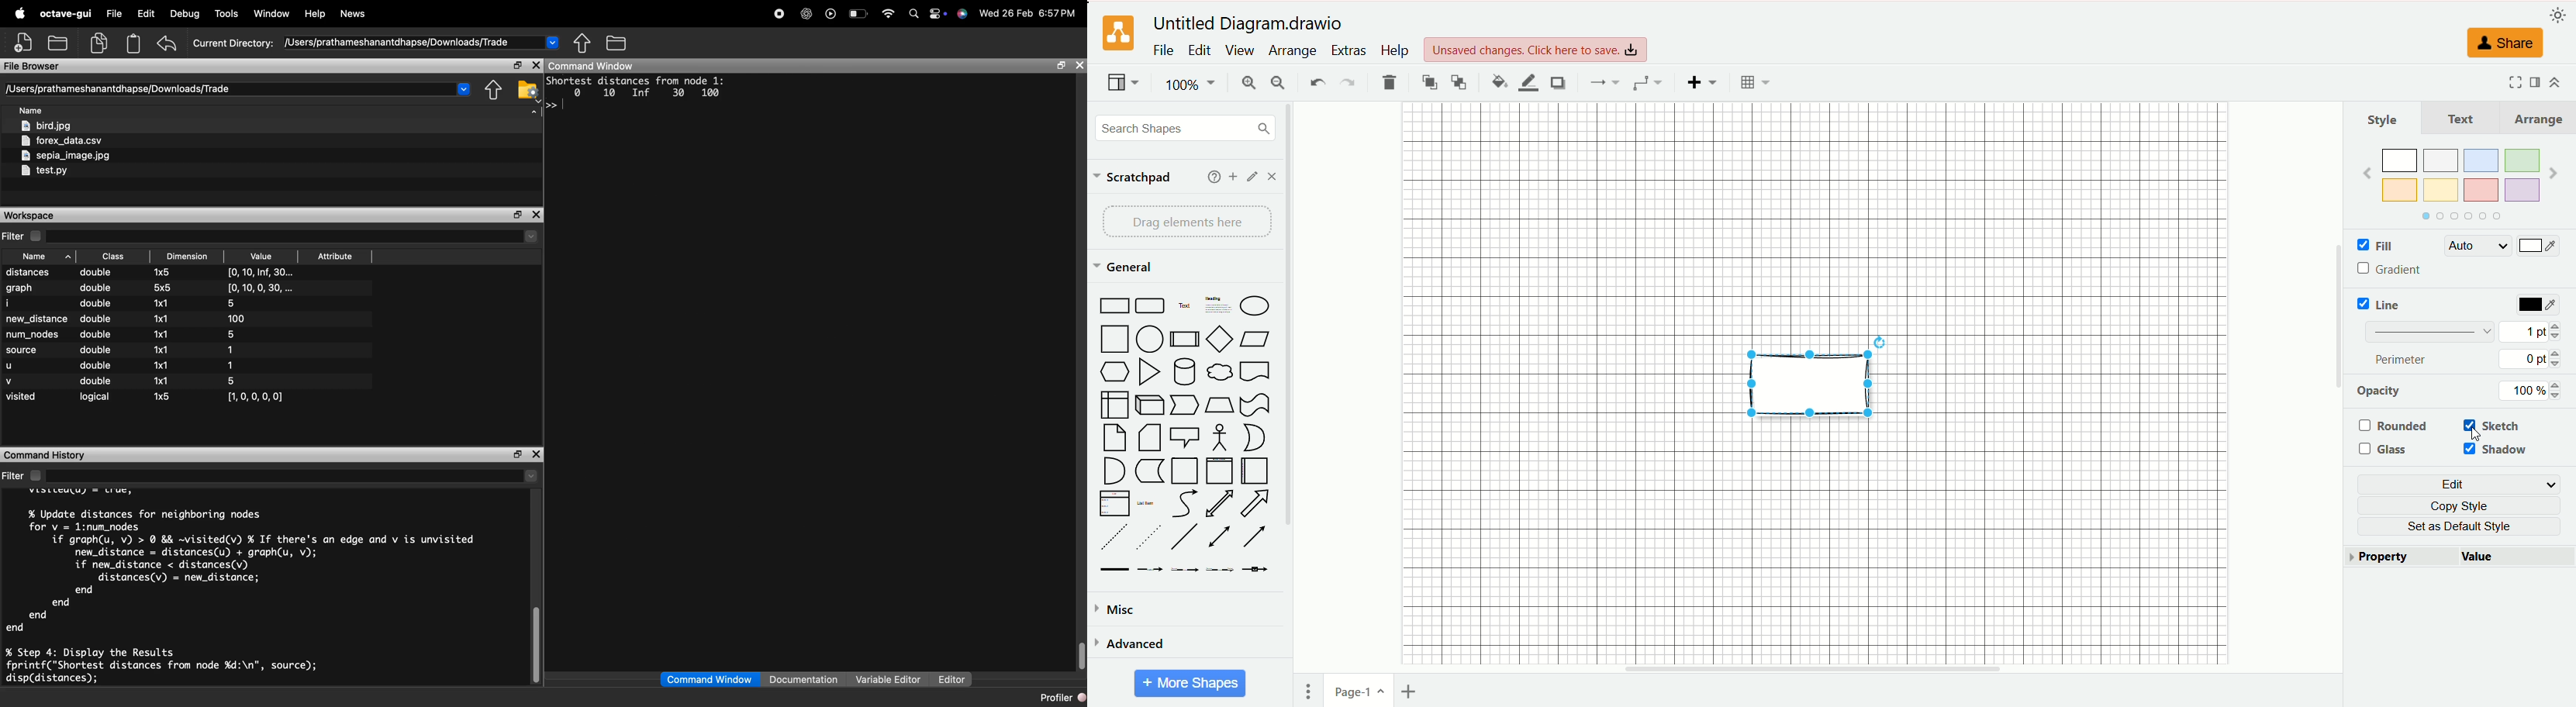 The height and width of the screenshot is (728, 2576). I want to click on shadow, so click(1557, 82).